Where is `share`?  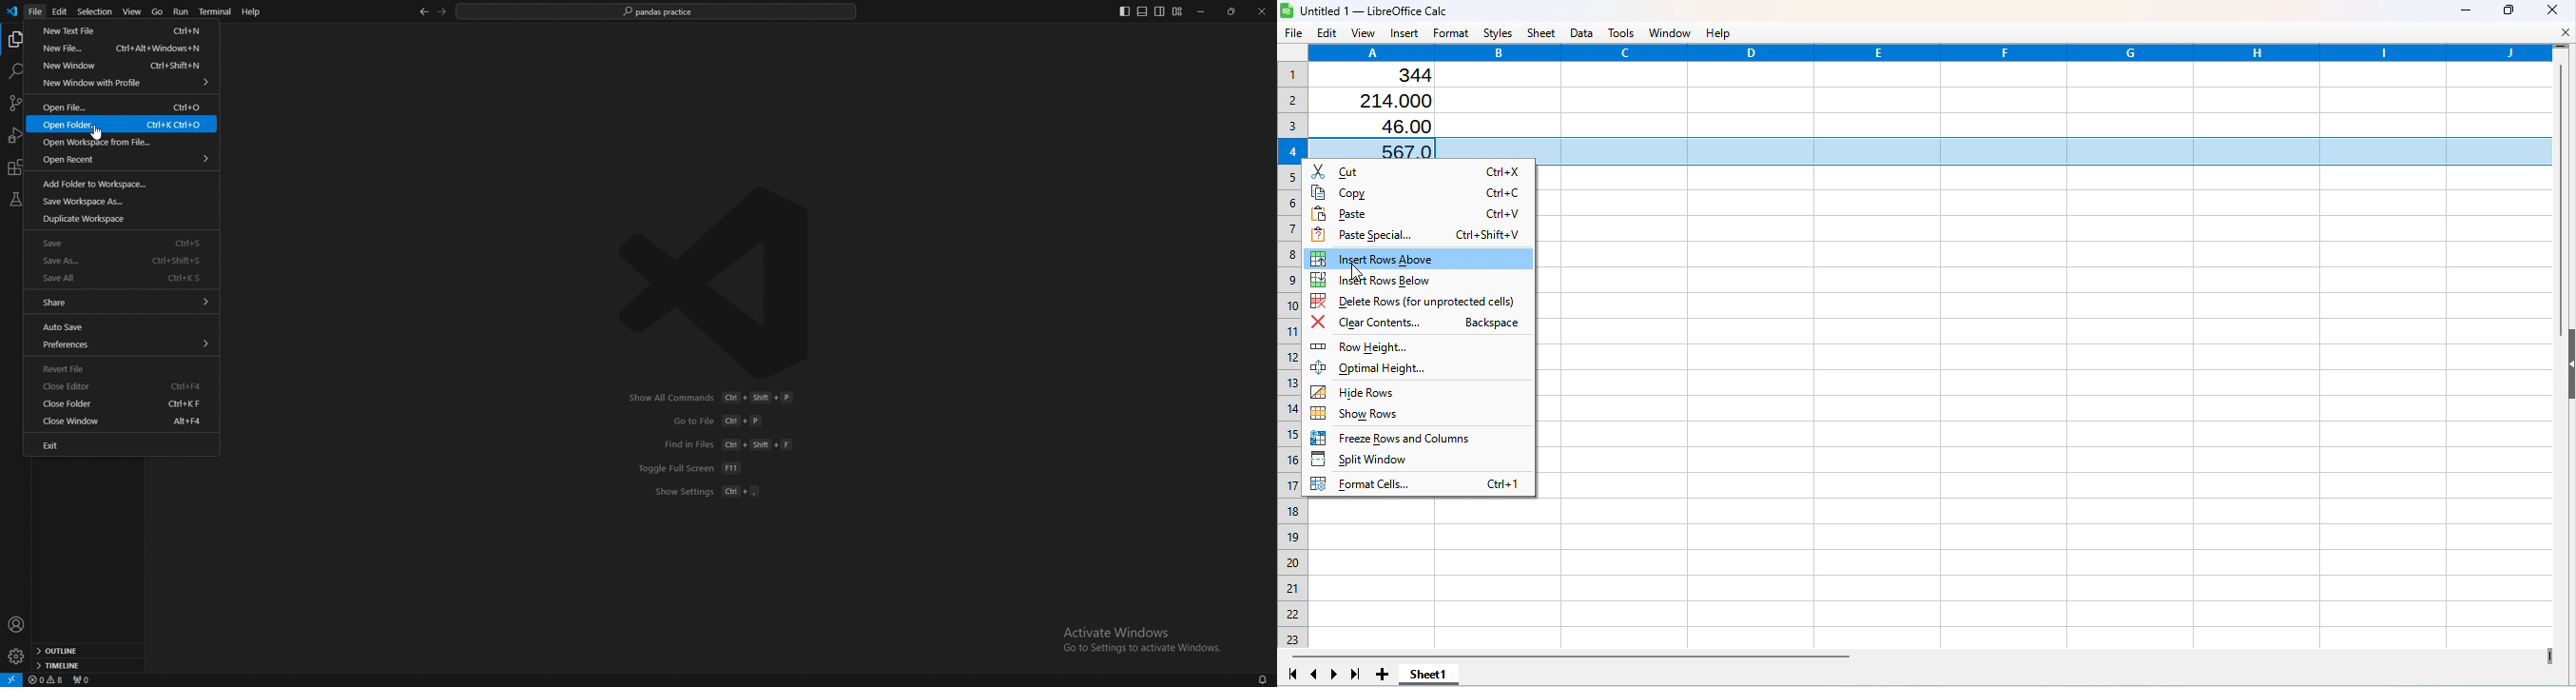 share is located at coordinates (121, 302).